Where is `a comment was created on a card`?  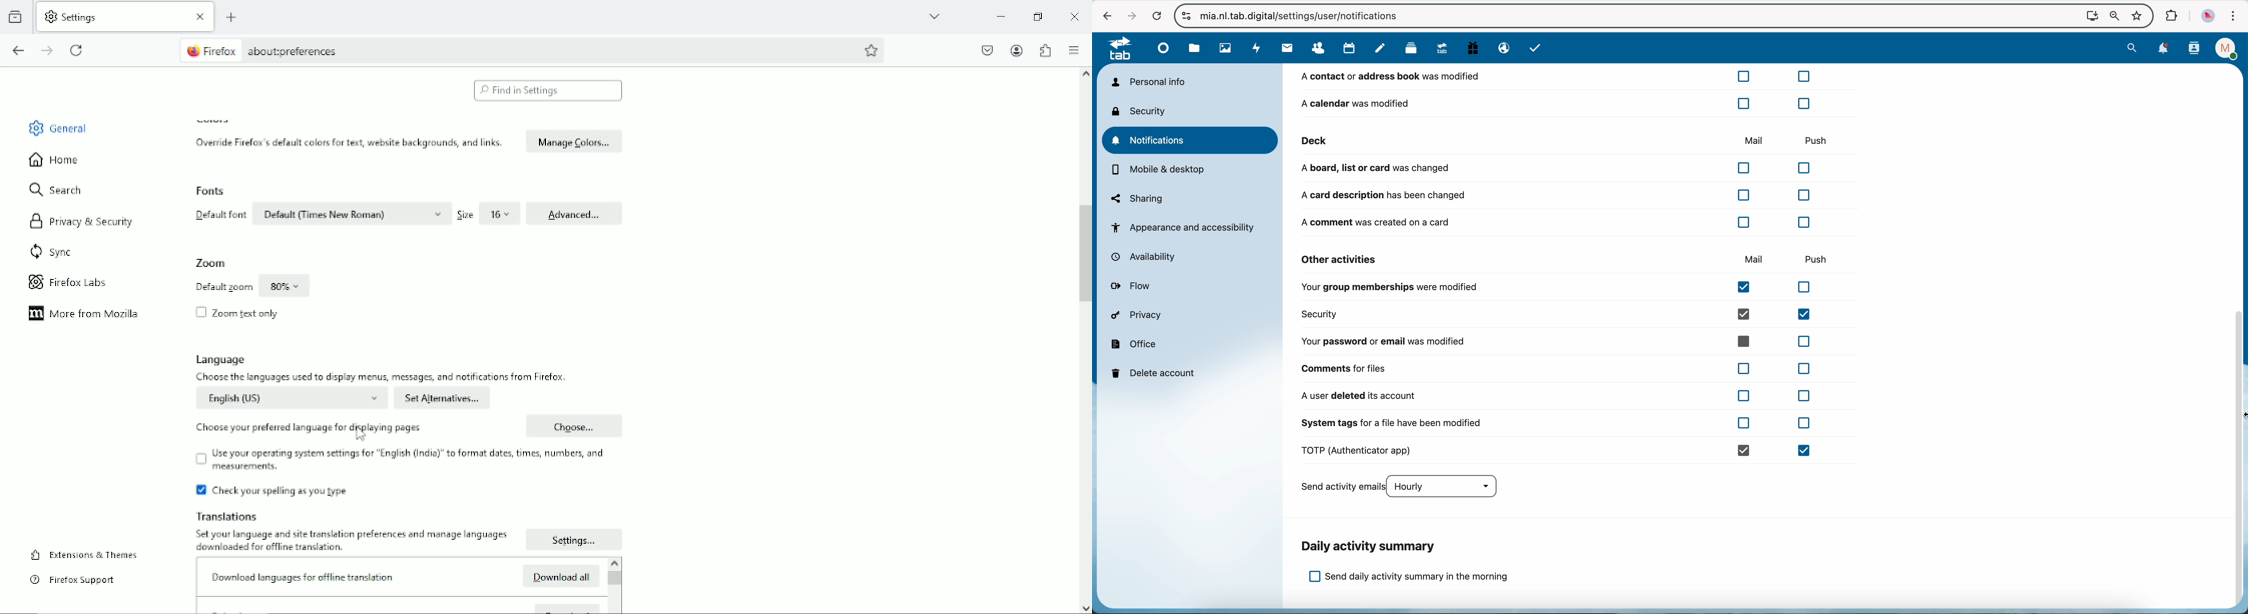 a comment was created on a card is located at coordinates (1559, 222).